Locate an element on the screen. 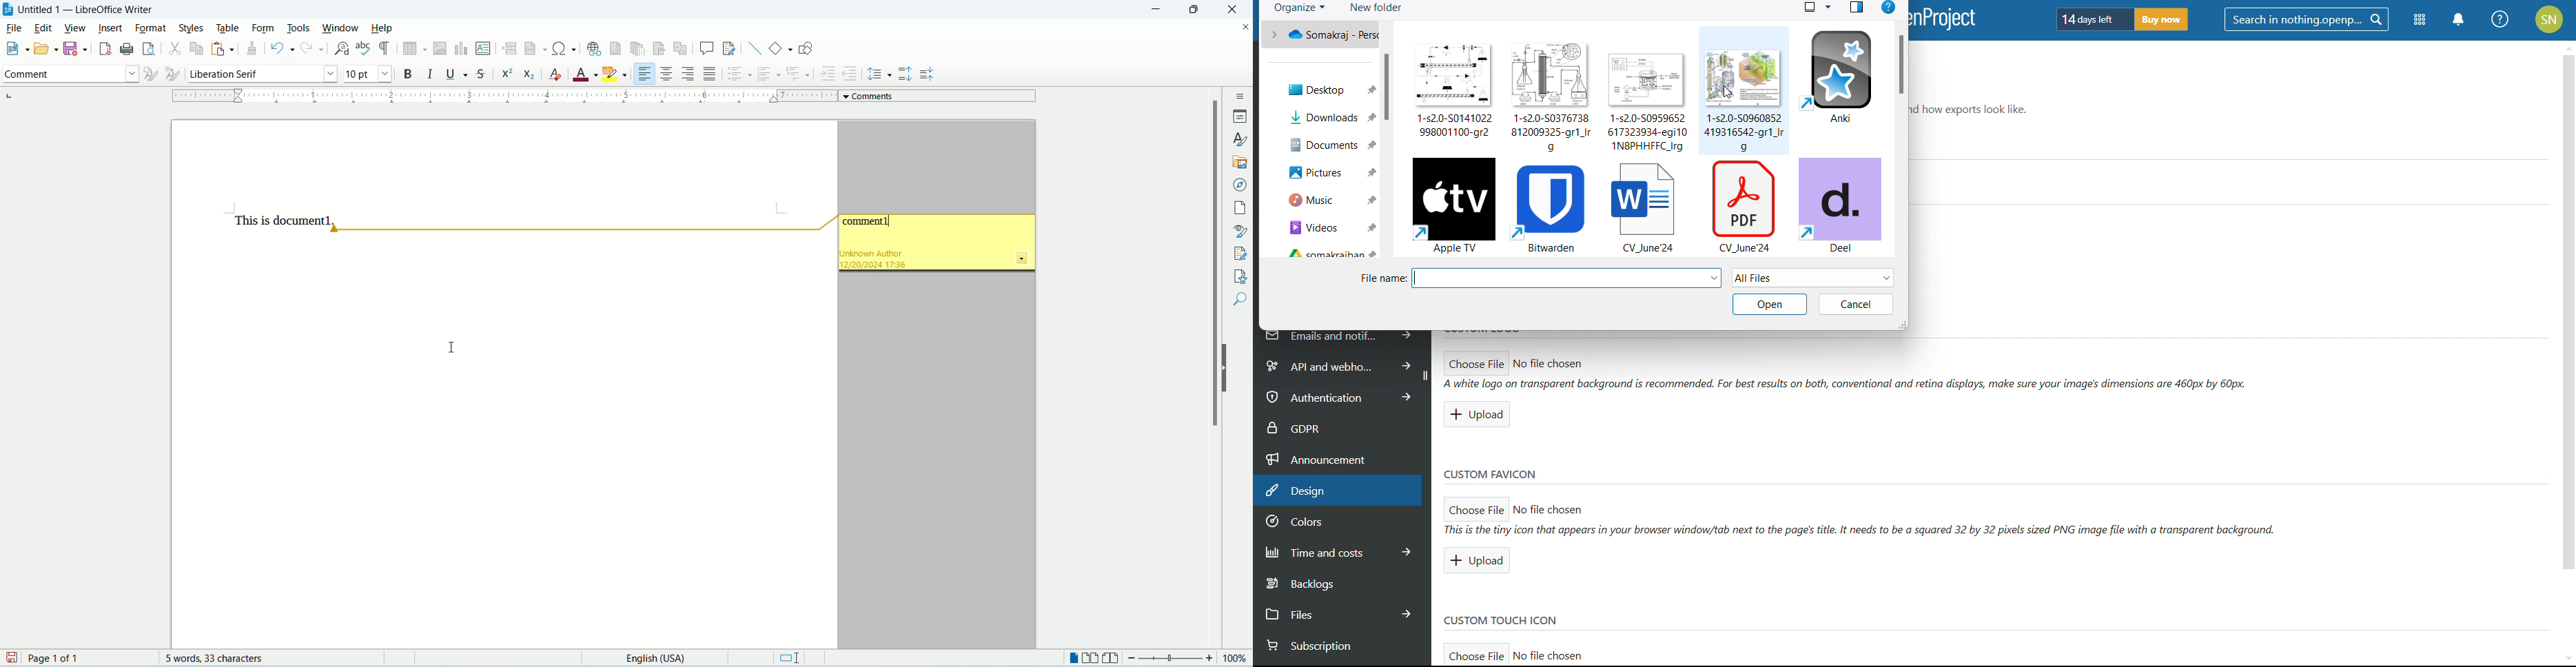 The width and height of the screenshot is (2576, 672). format outline is located at coordinates (798, 72).